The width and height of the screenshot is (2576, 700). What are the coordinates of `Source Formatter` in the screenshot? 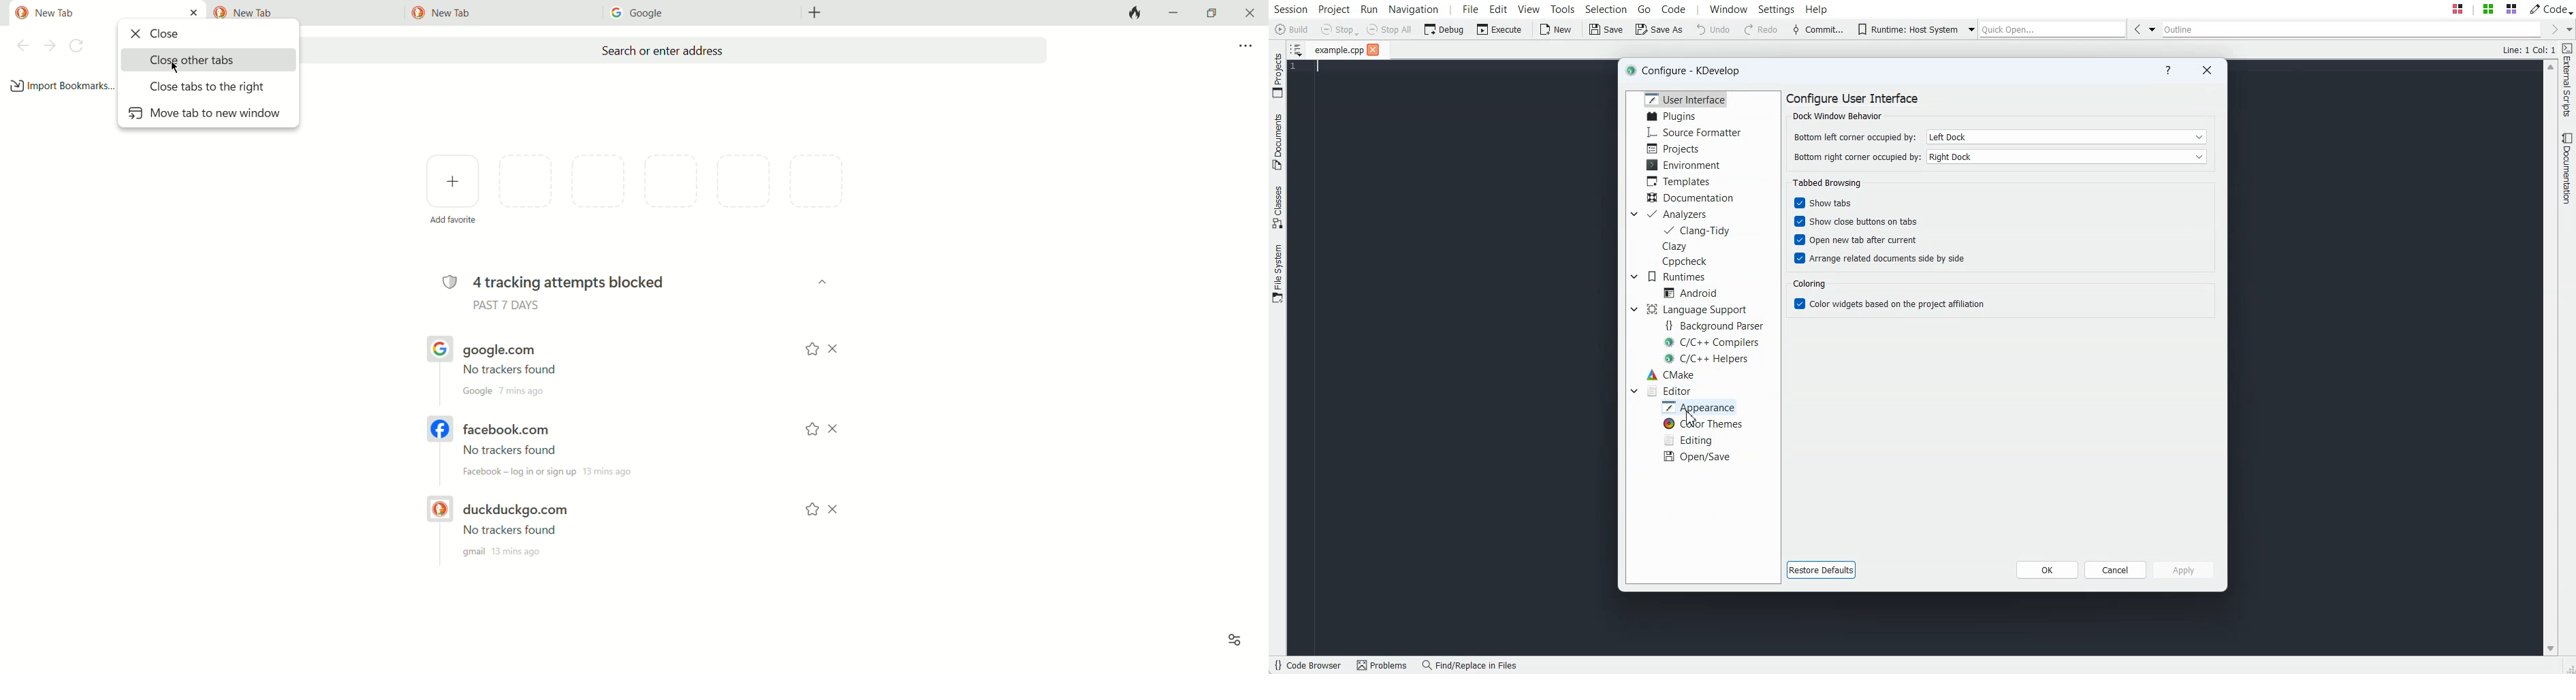 It's located at (1693, 132).